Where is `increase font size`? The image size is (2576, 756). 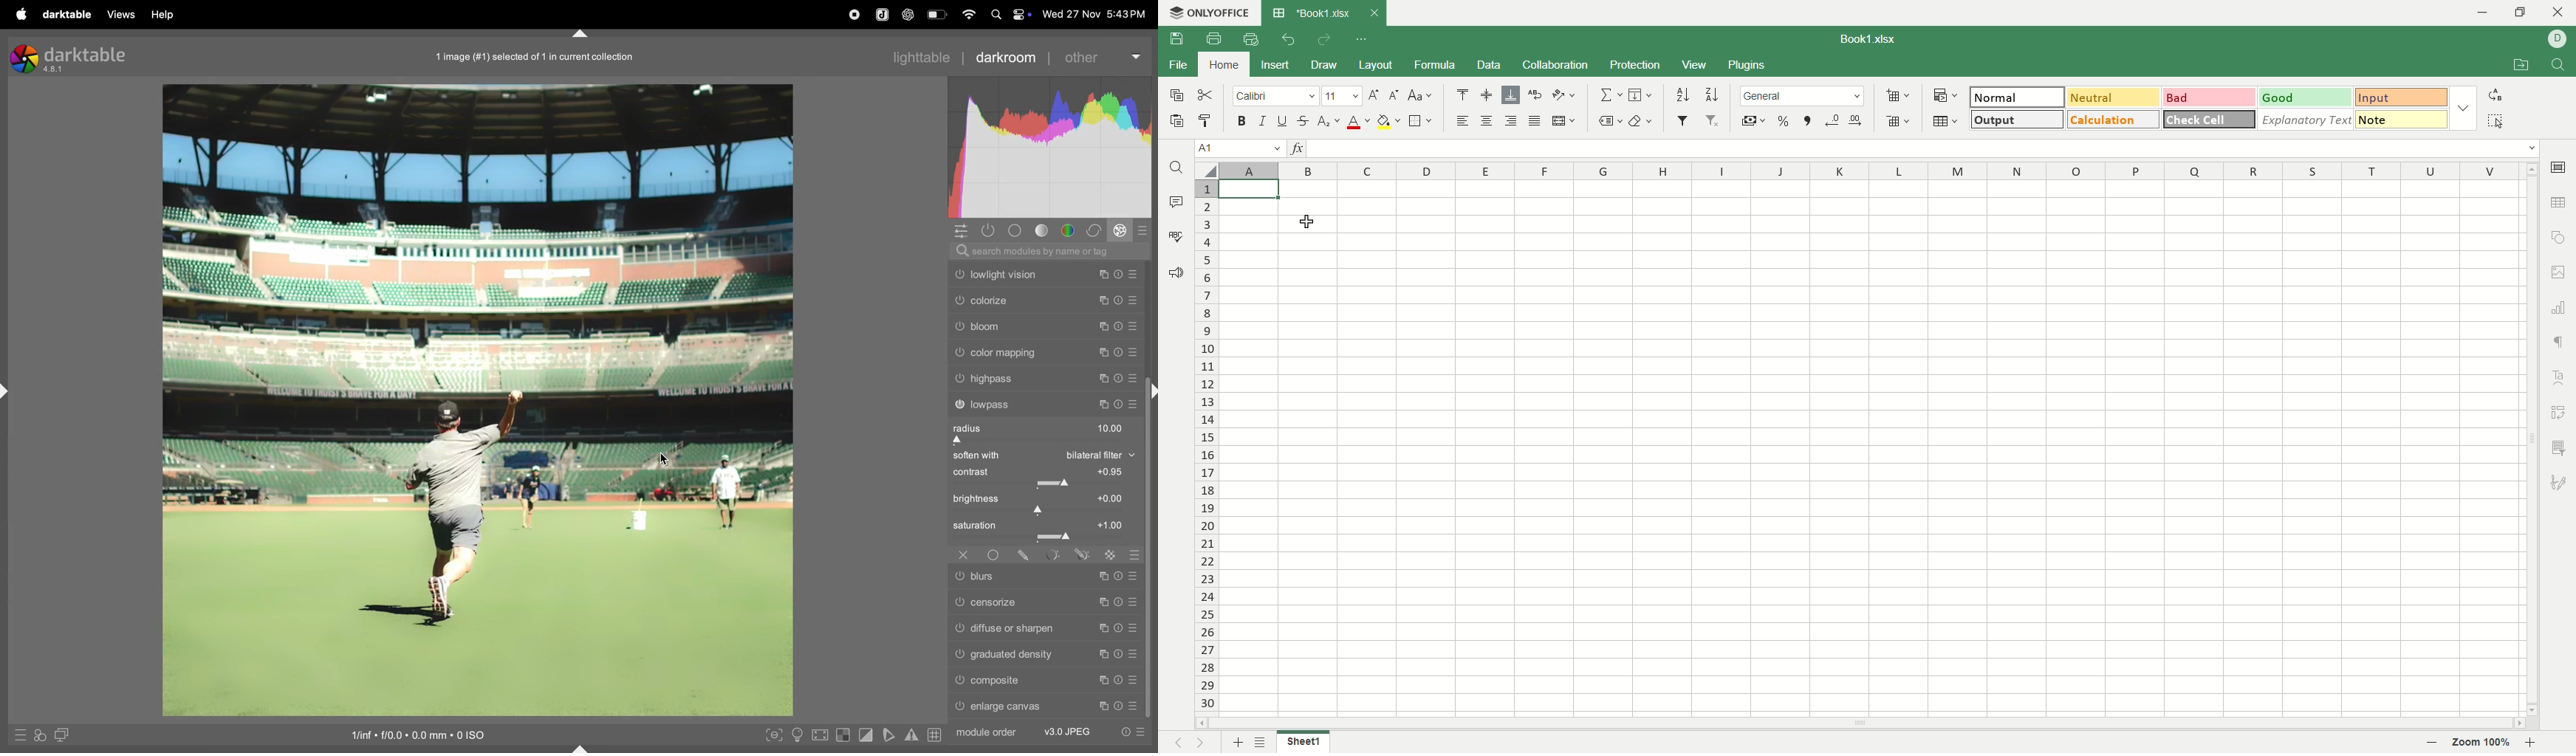 increase font size is located at coordinates (1374, 95).